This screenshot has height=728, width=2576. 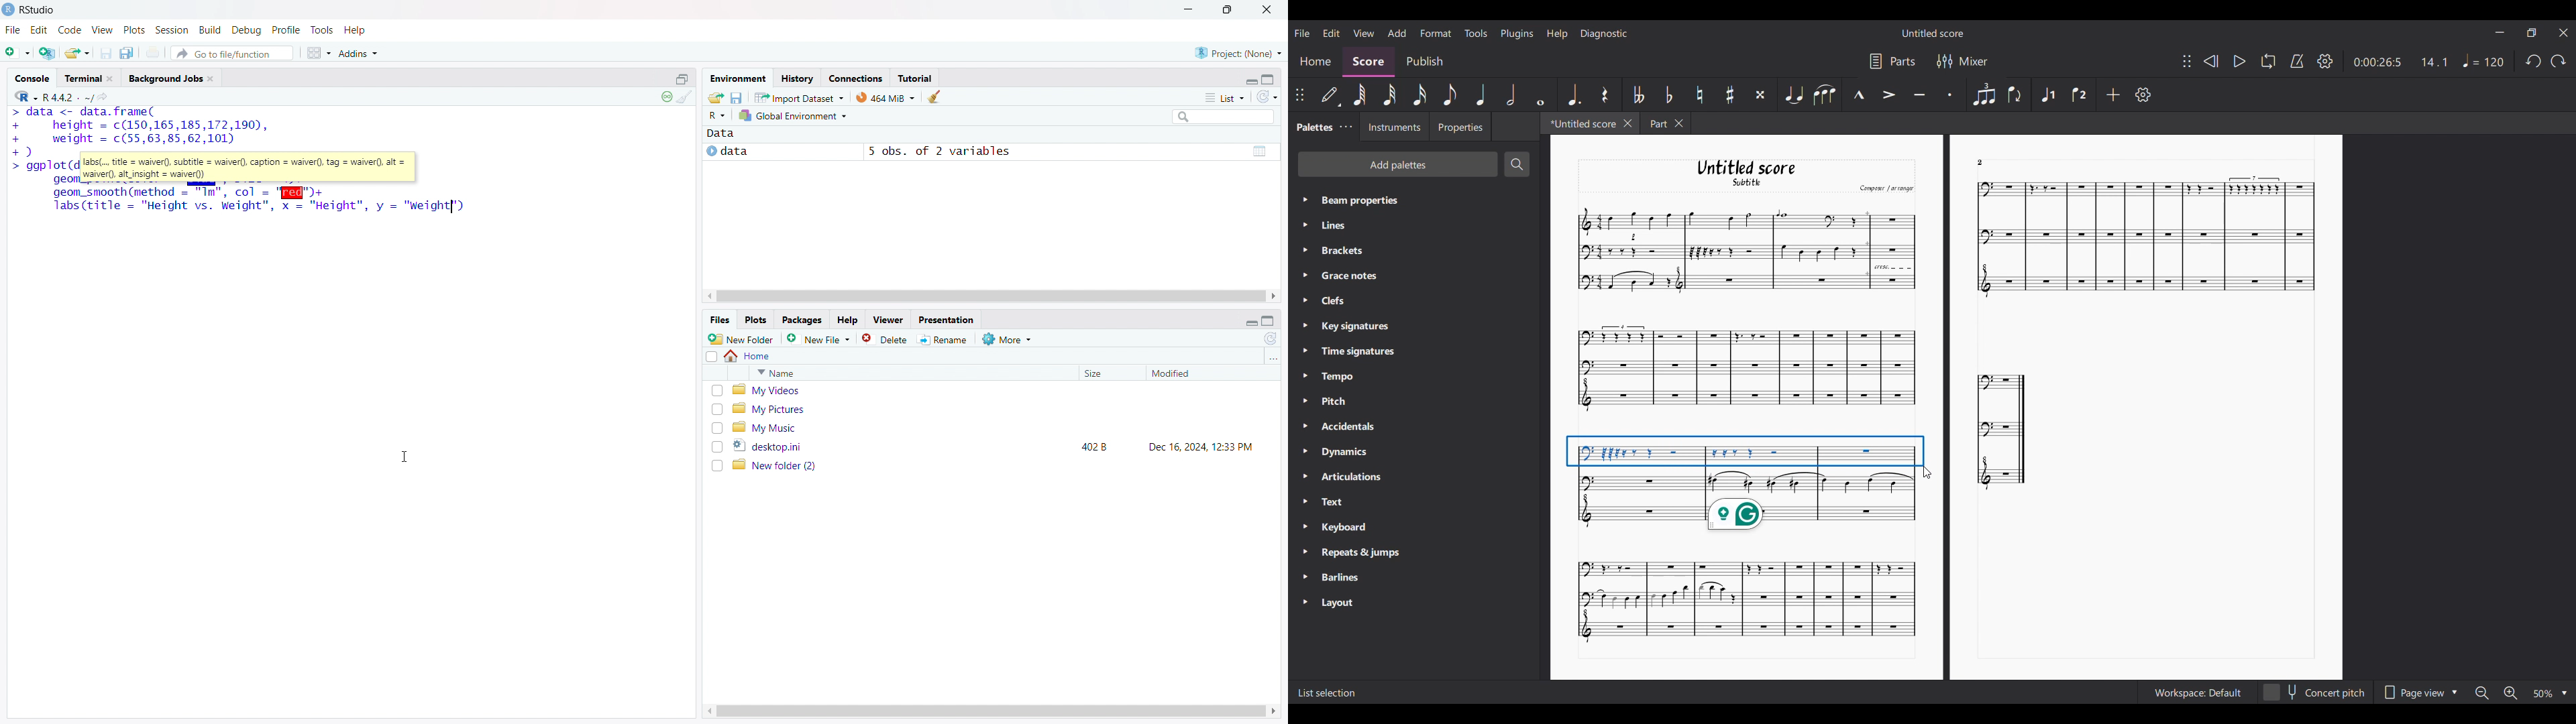 I want to click on »  Accidentals, so click(x=1344, y=429).